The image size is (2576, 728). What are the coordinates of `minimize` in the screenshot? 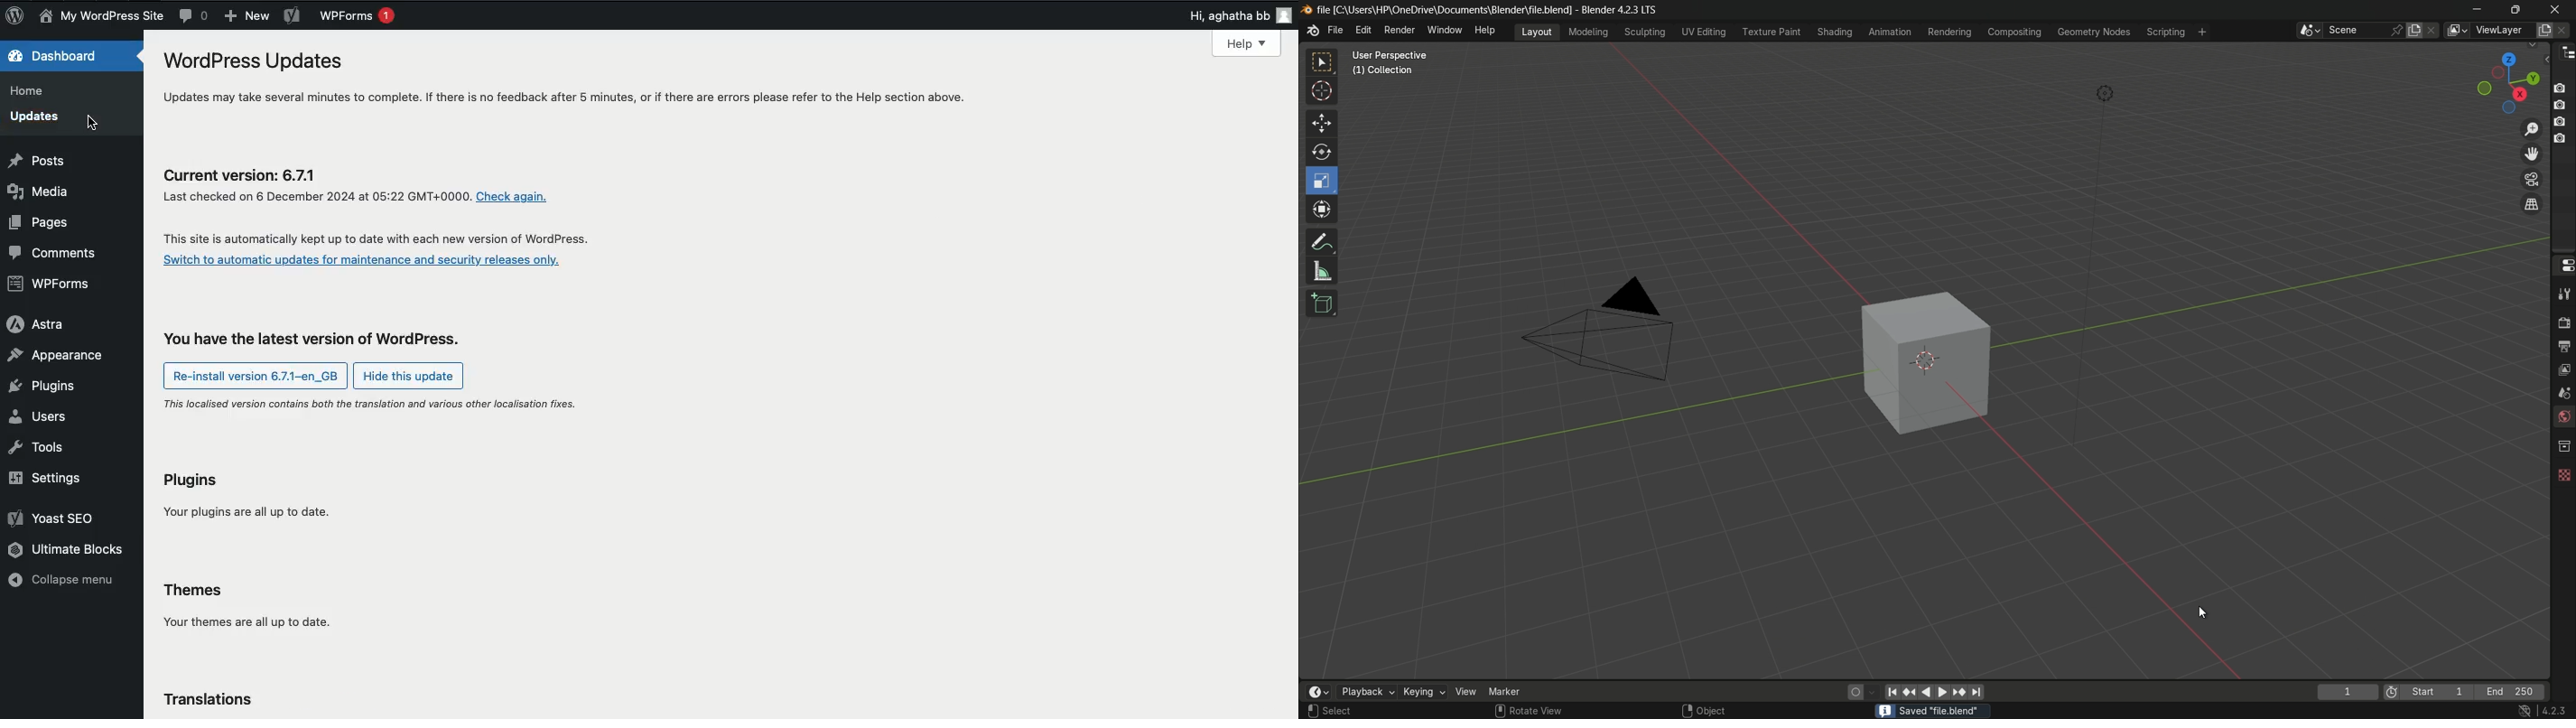 It's located at (2478, 9).